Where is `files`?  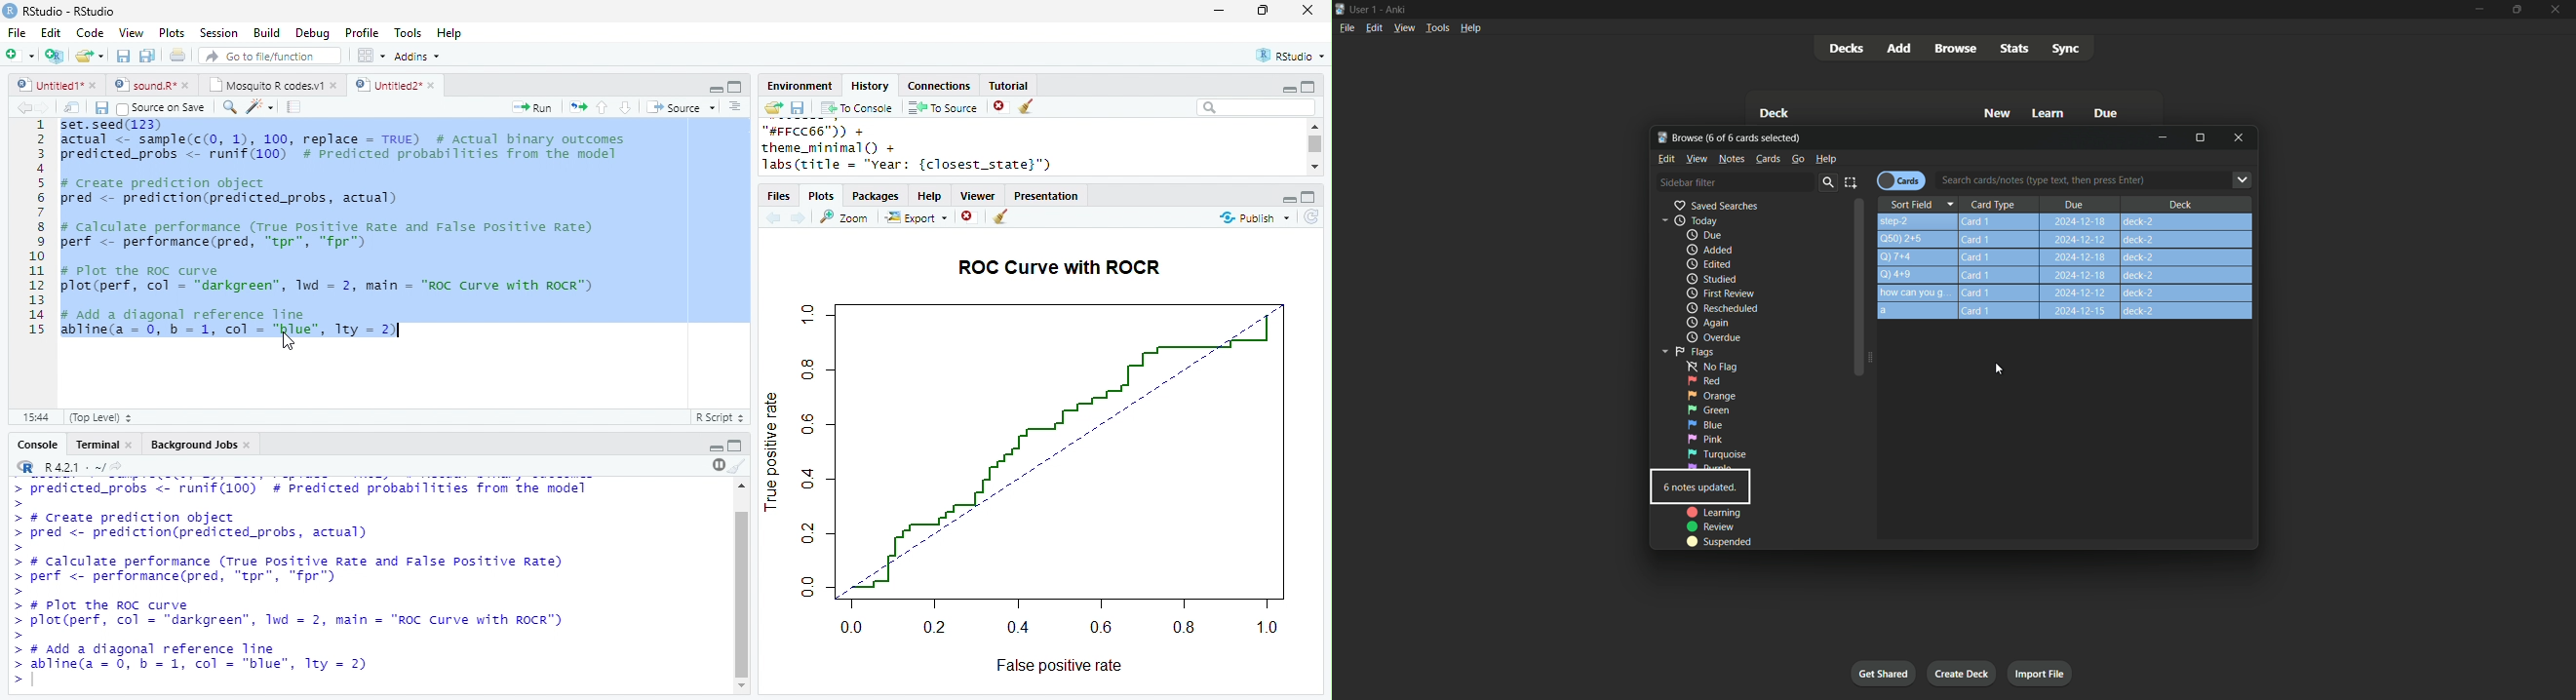
files is located at coordinates (780, 197).